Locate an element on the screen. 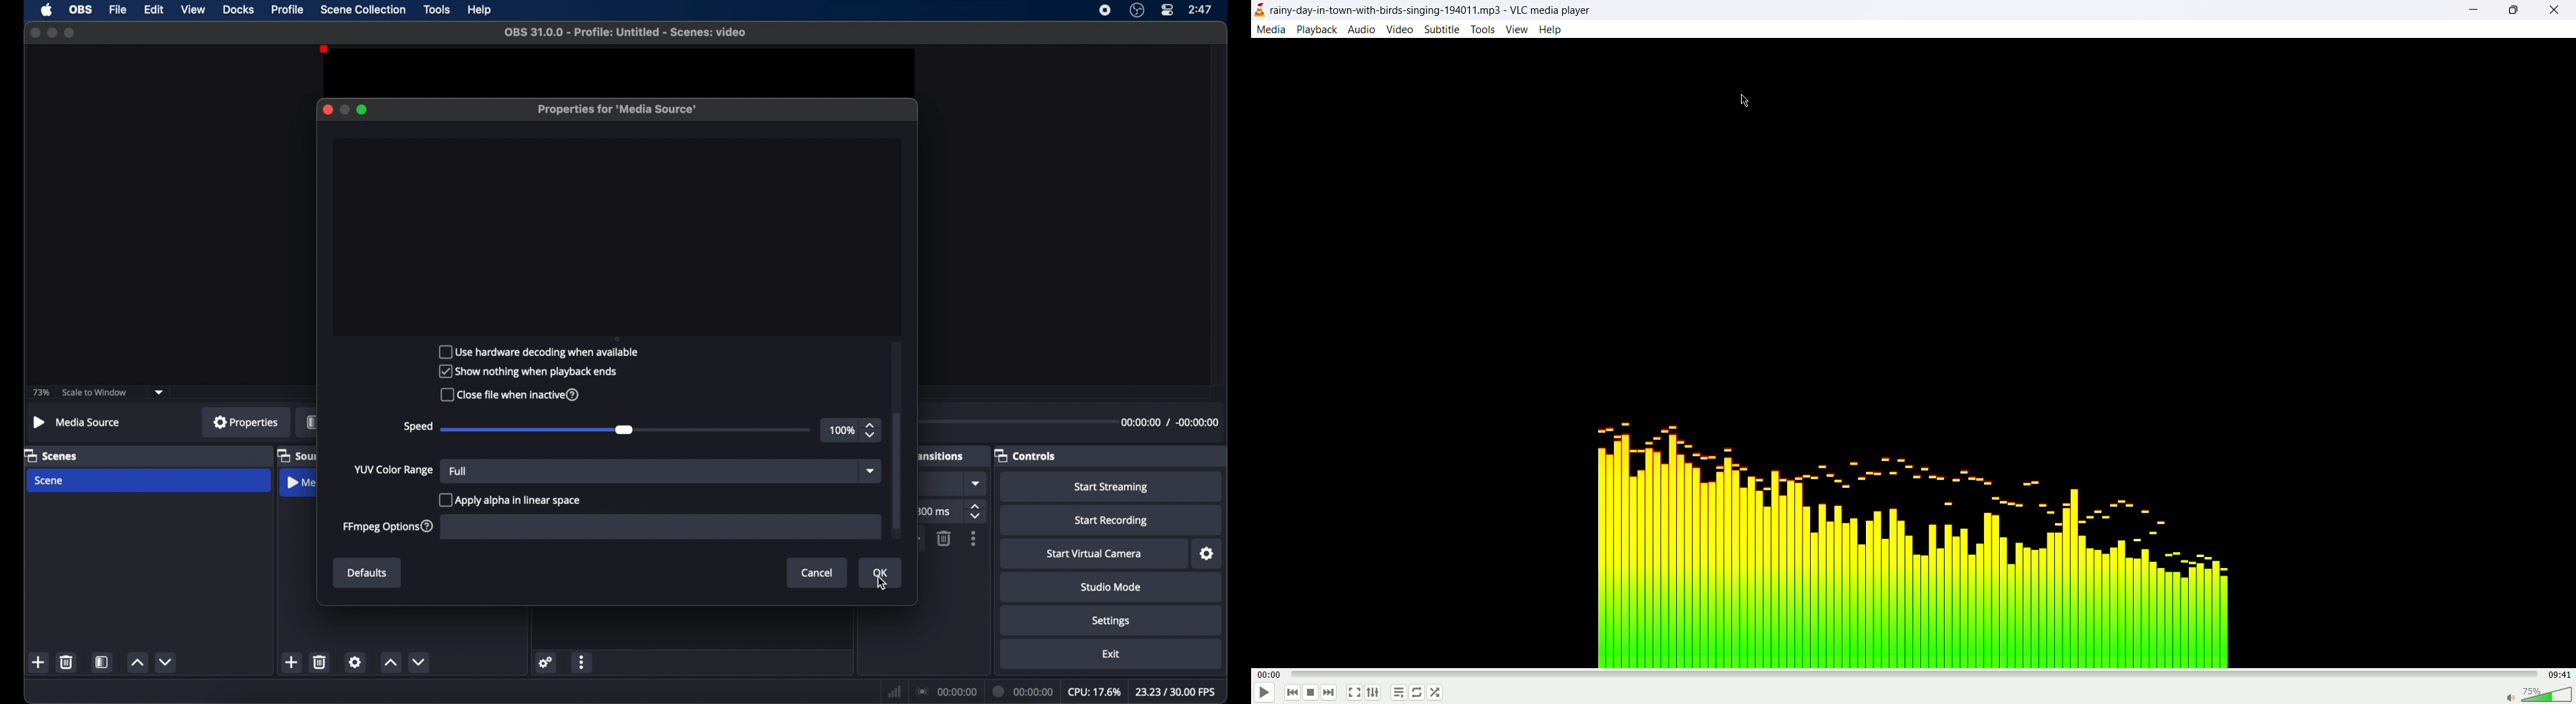  Ok is located at coordinates (879, 573).